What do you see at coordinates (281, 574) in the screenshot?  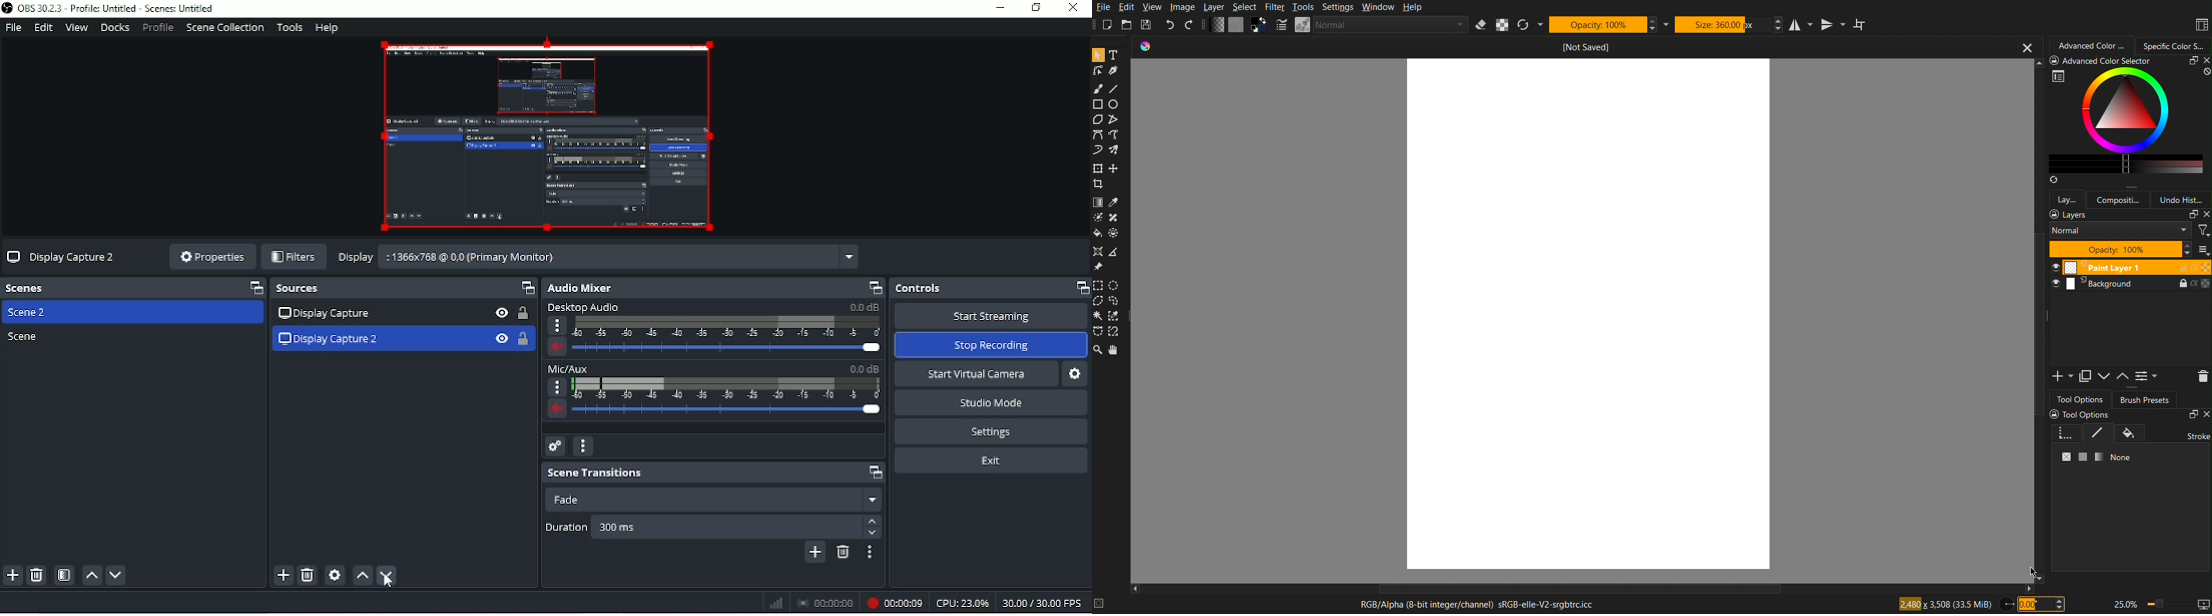 I see `Add source` at bounding box center [281, 574].